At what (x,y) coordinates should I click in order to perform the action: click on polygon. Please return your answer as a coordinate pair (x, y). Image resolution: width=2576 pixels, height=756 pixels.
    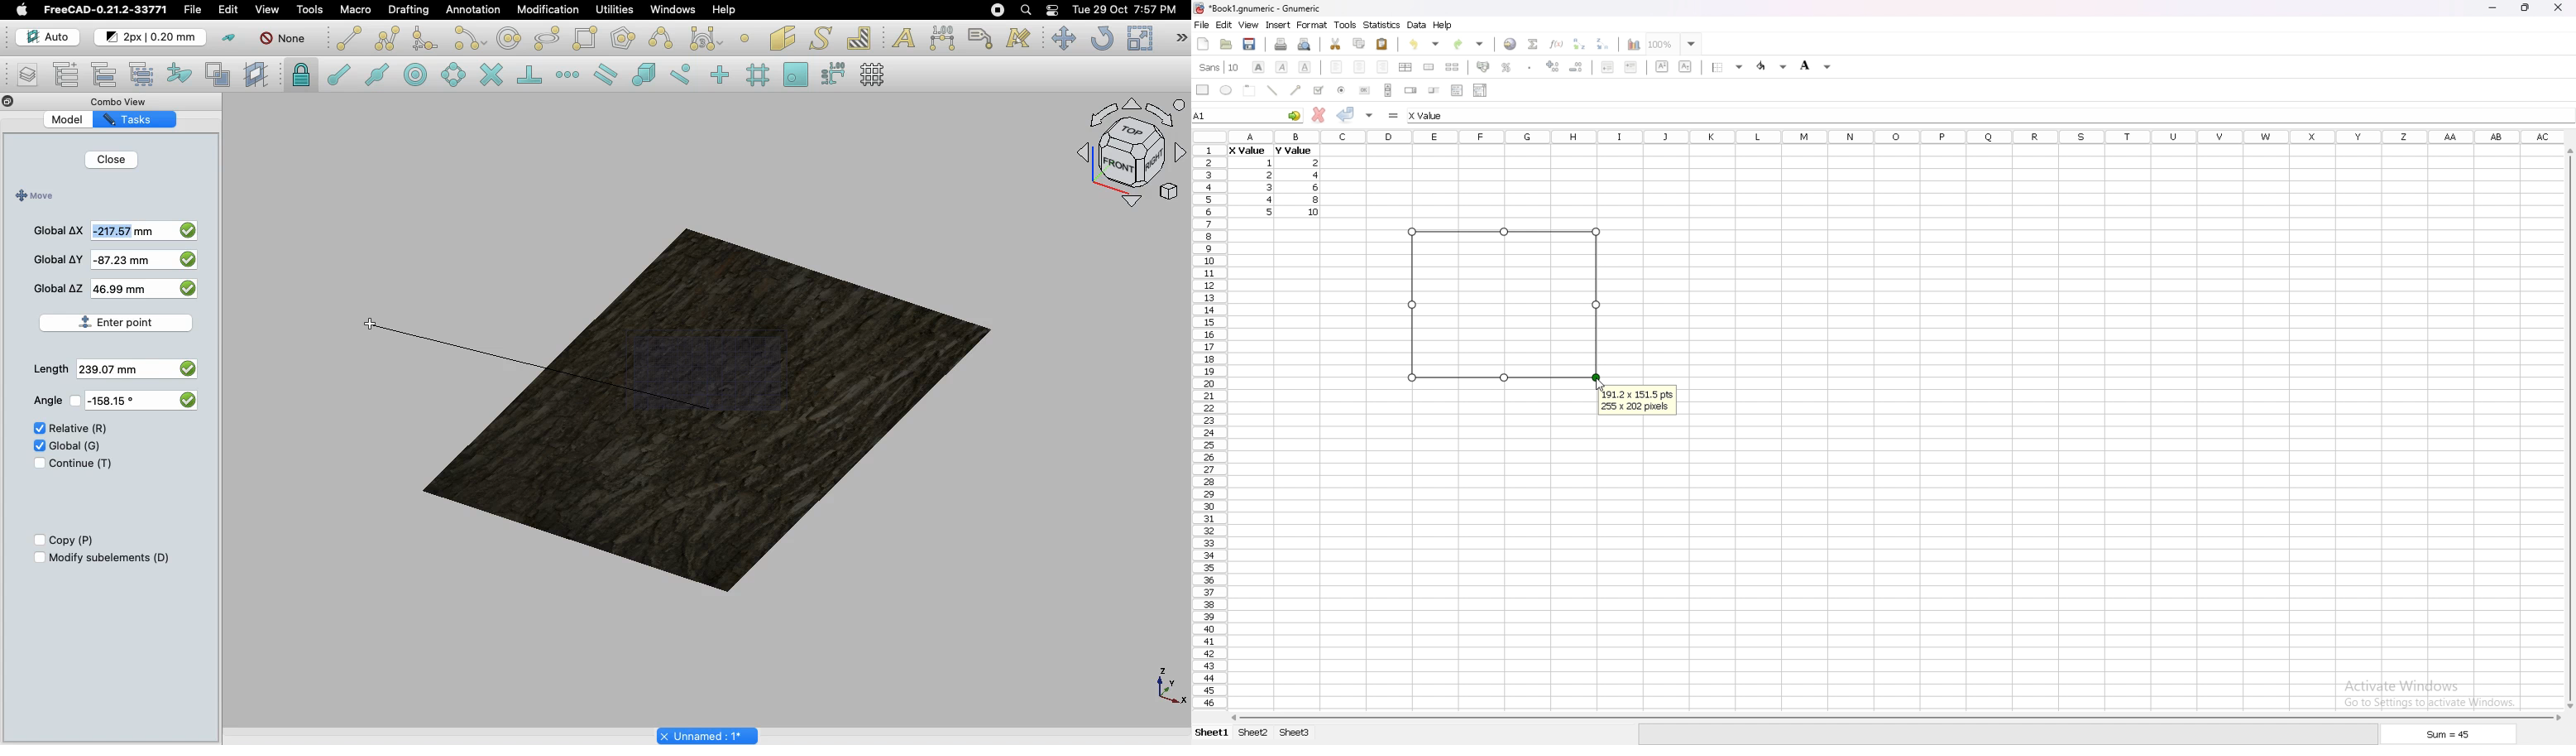
    Looking at the image, I should click on (548, 39).